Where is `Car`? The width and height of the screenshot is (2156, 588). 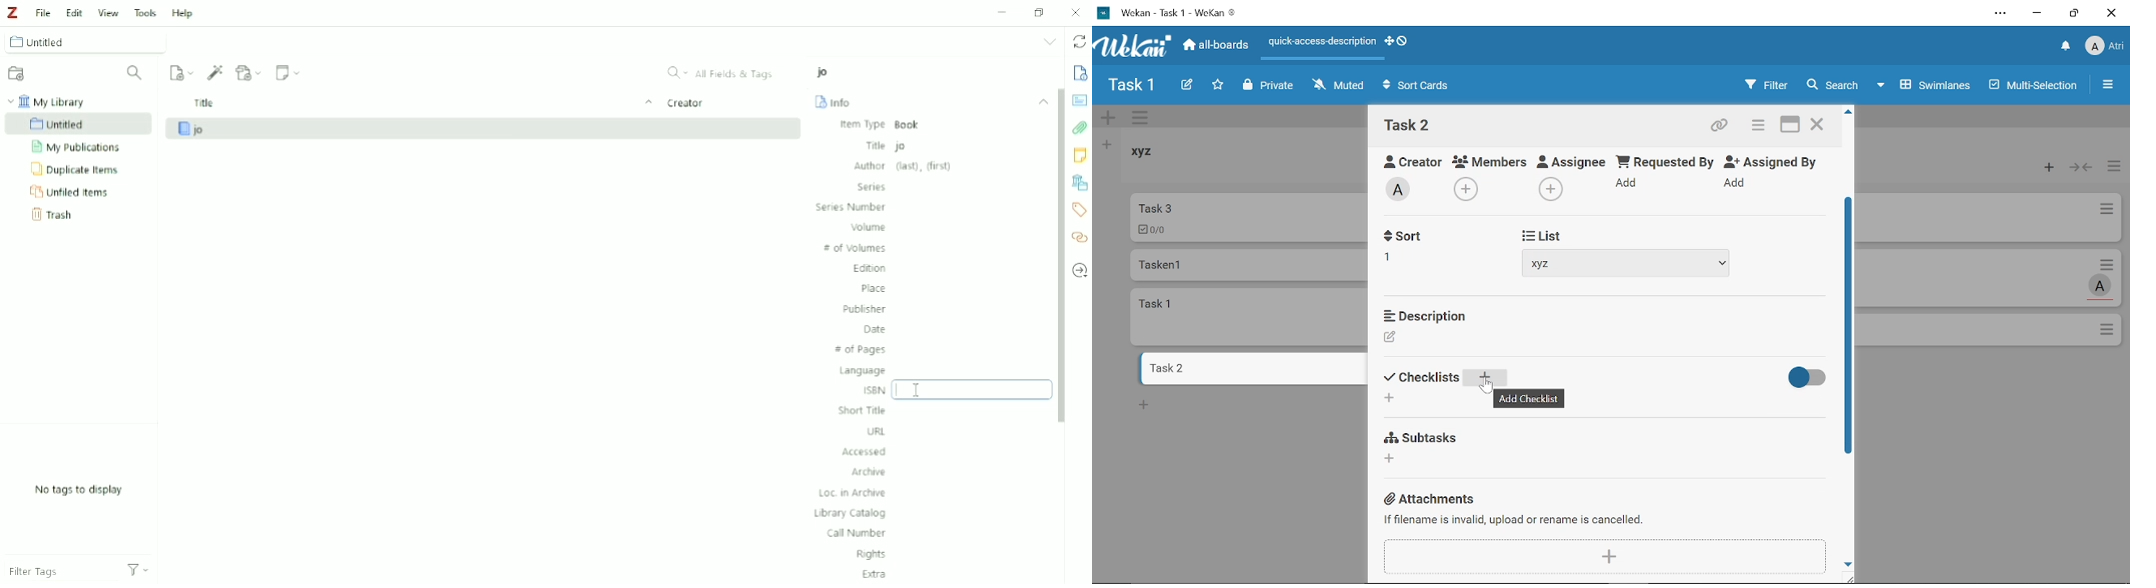
Car is located at coordinates (1248, 217).